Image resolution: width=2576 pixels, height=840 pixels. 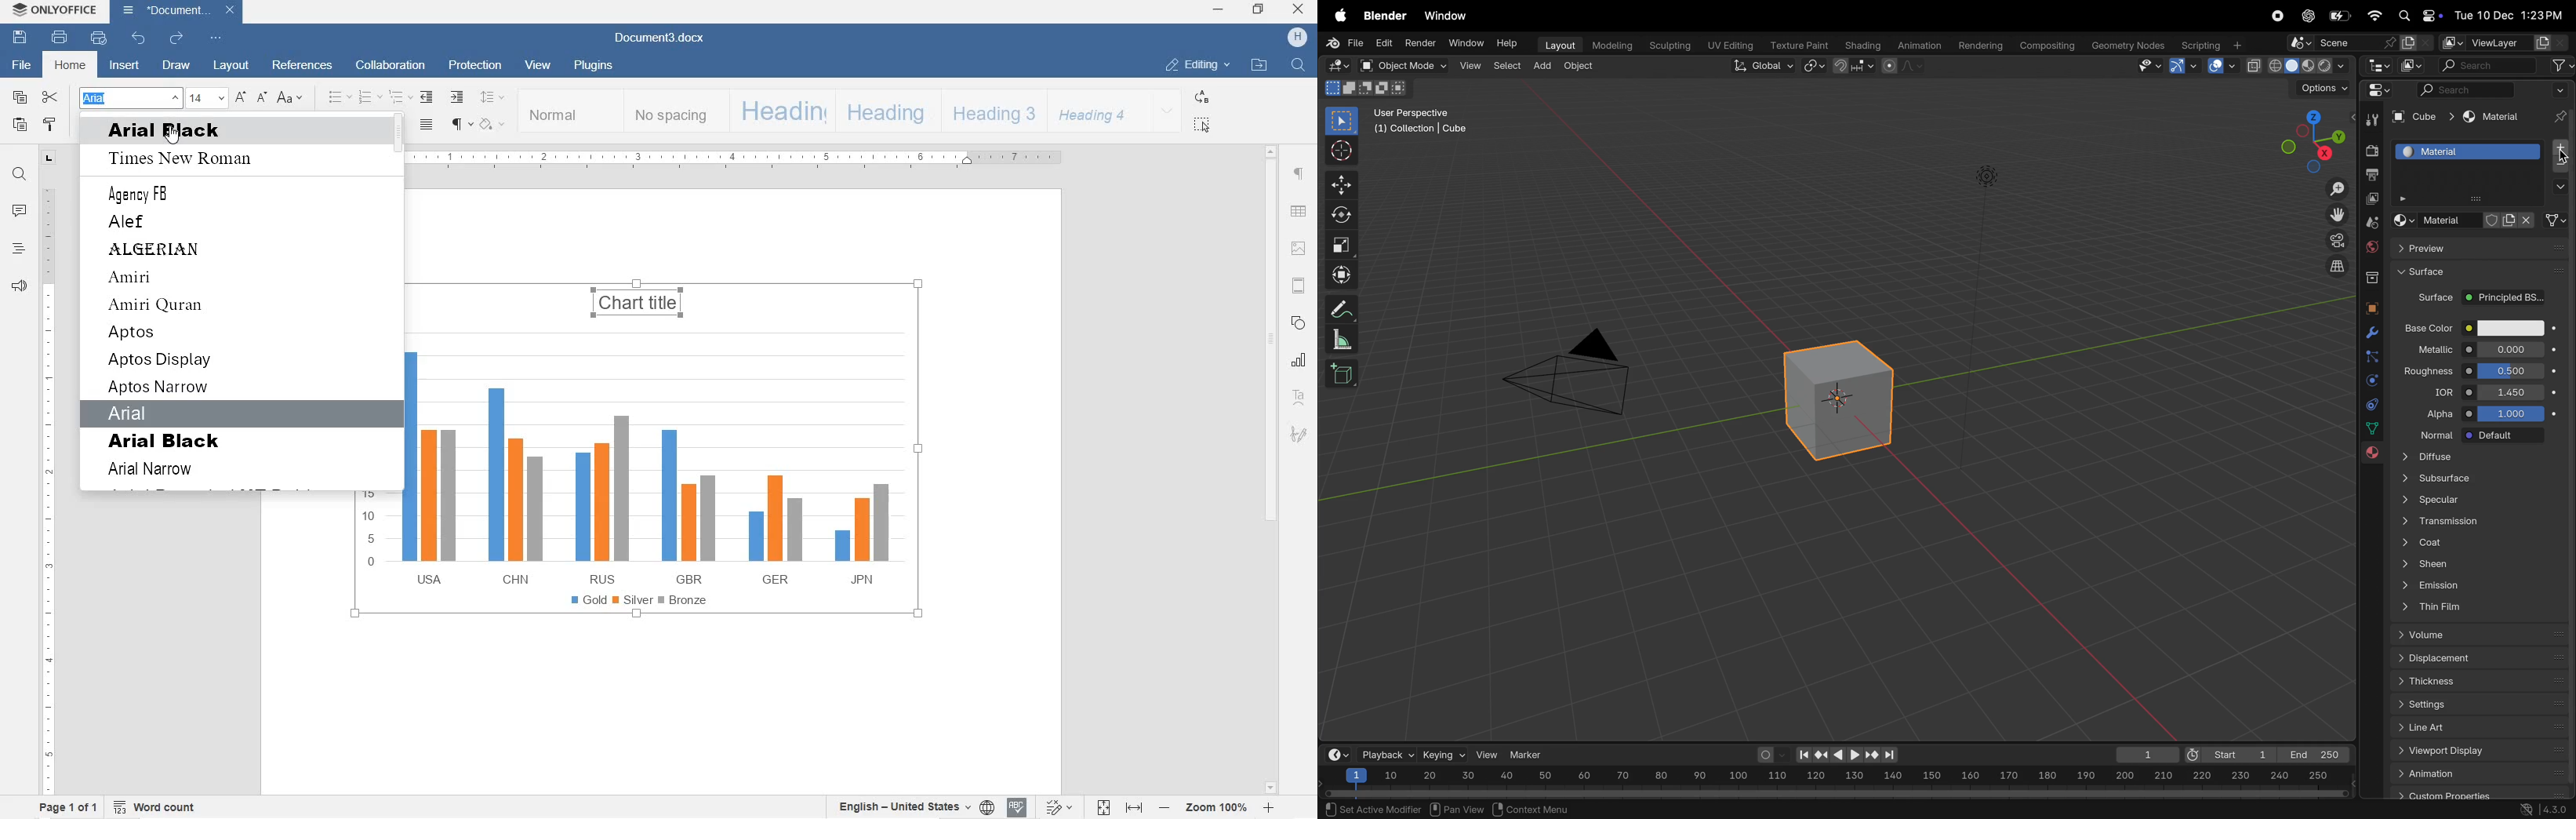 I want to click on cursor, so click(x=172, y=135).